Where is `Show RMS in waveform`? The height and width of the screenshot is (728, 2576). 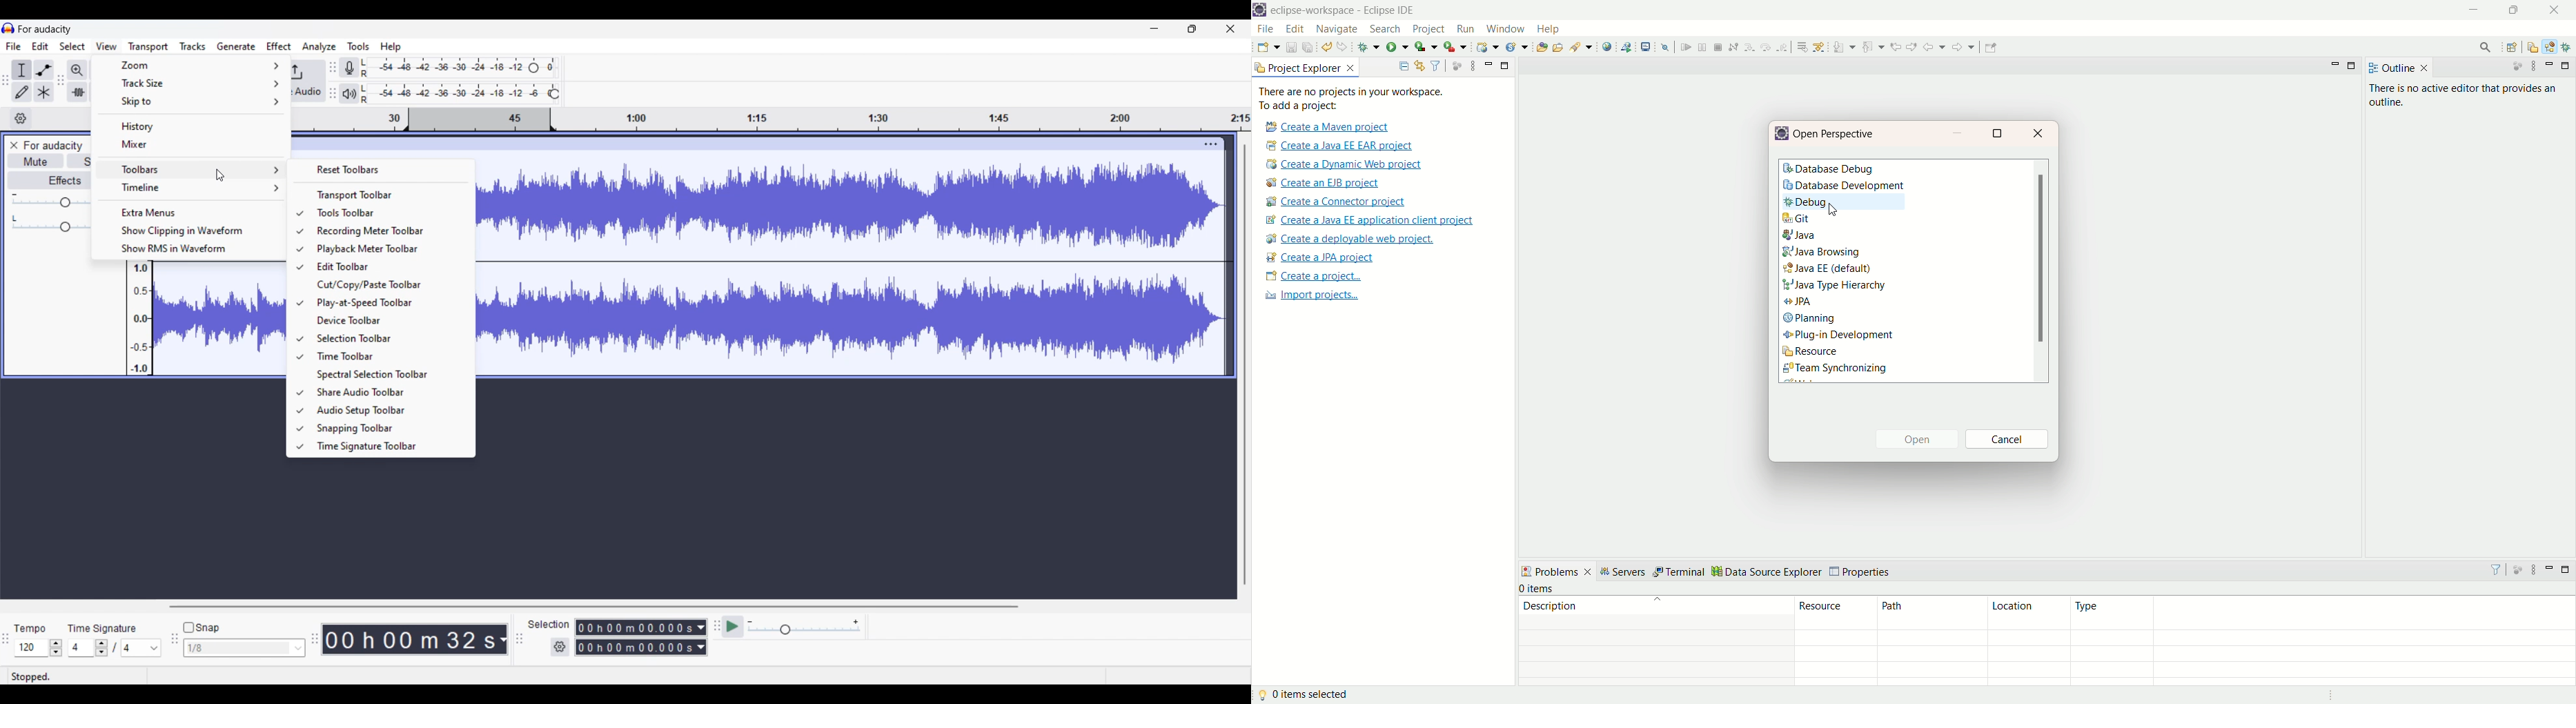 Show RMS in waveform is located at coordinates (188, 249).